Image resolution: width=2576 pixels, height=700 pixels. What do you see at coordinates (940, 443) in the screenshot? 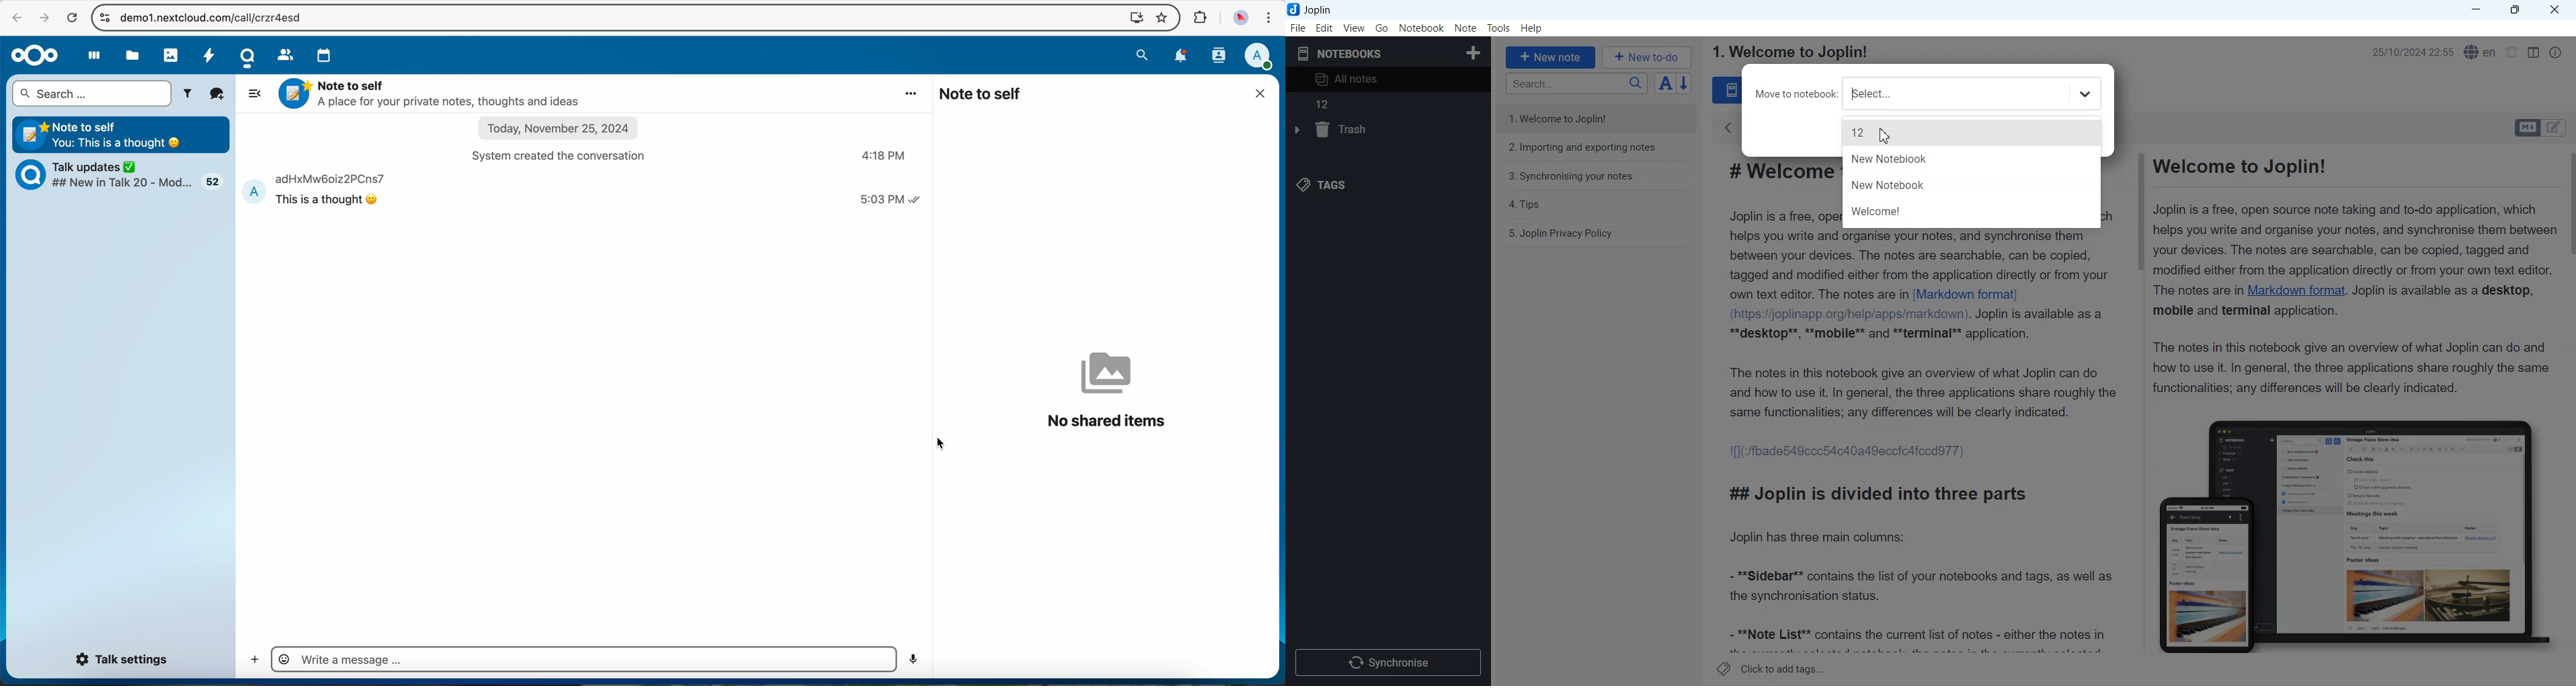
I see `cursor` at bounding box center [940, 443].